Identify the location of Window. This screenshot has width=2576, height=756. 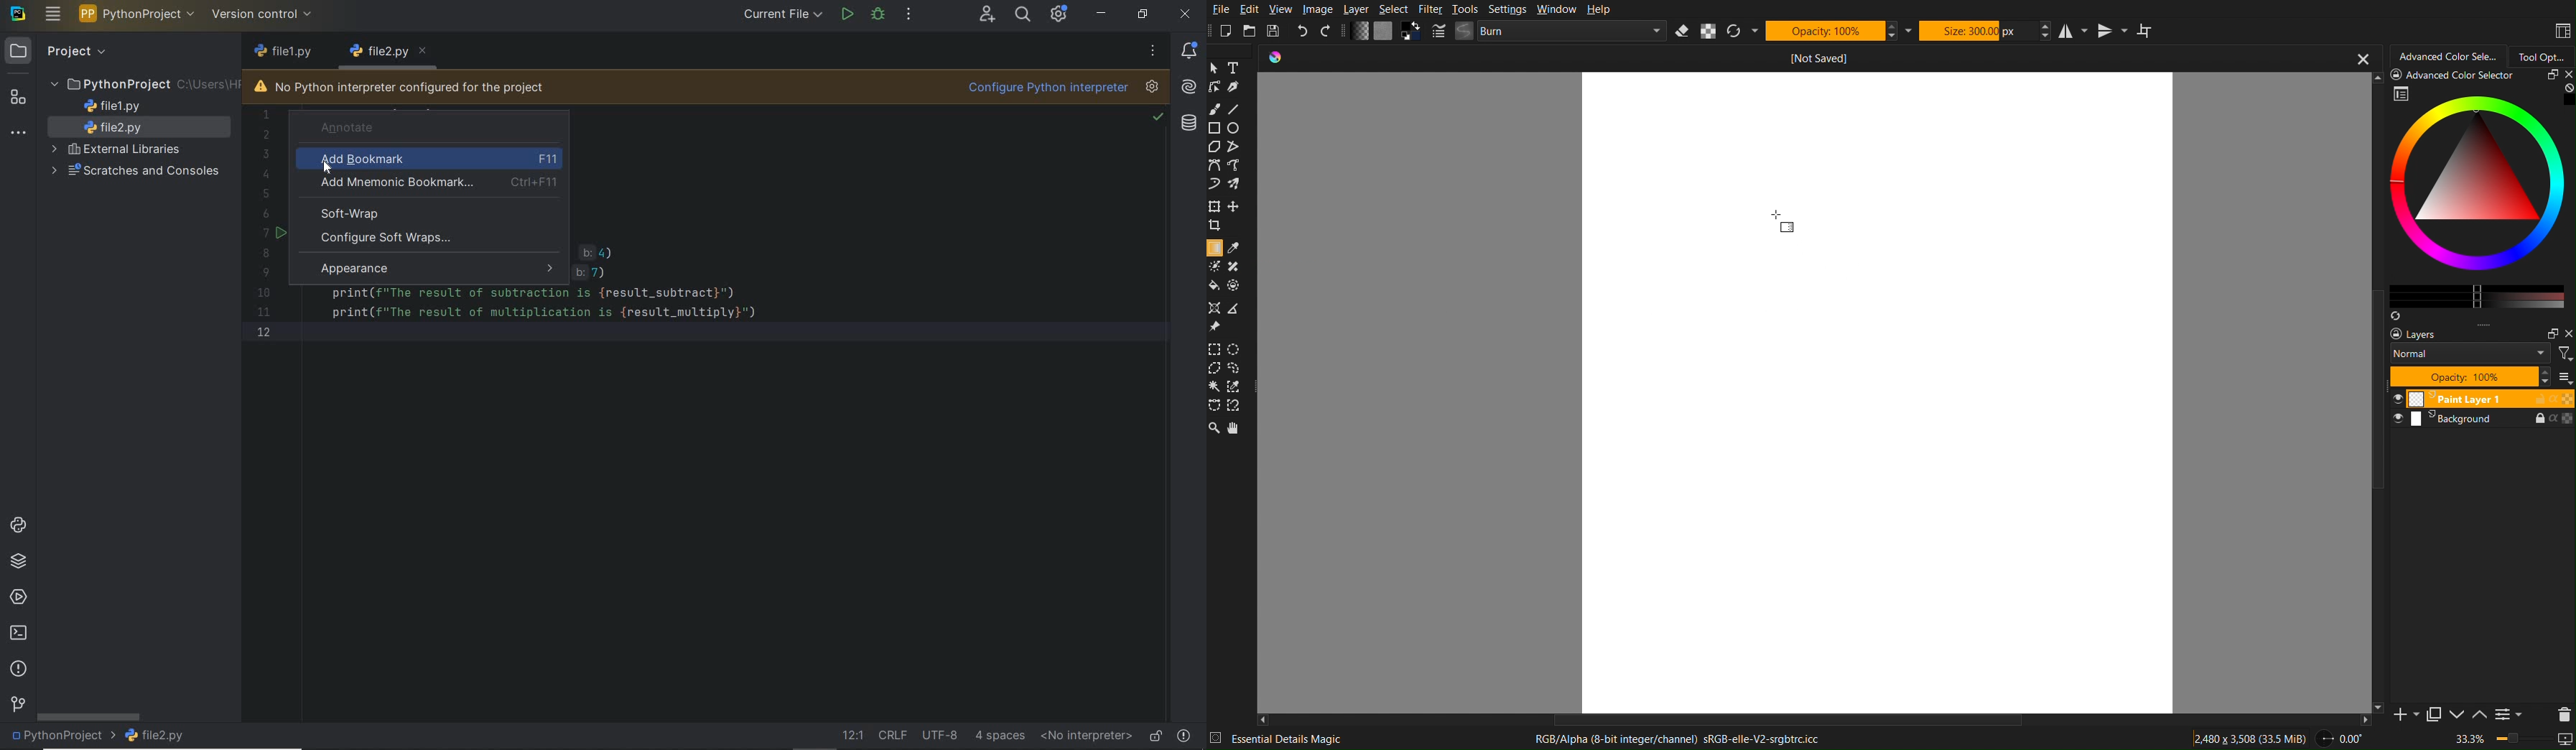
(1554, 10).